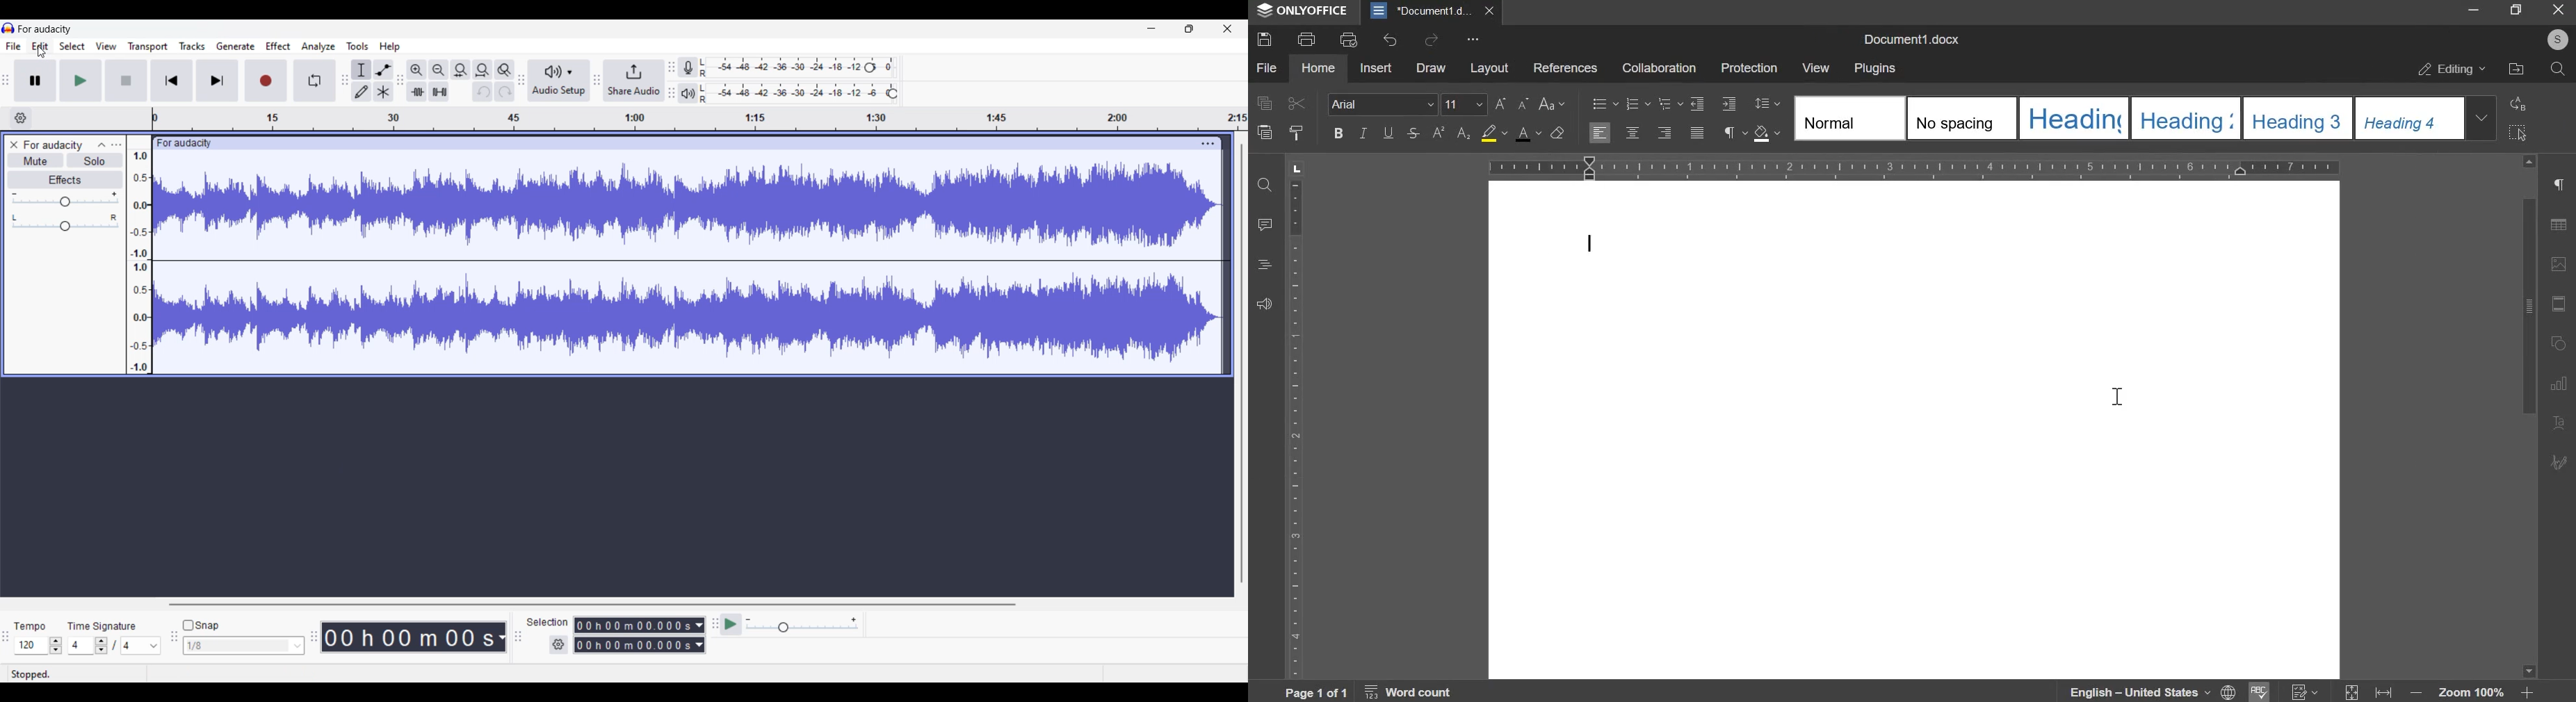 The height and width of the screenshot is (728, 2576). Describe the element at coordinates (362, 92) in the screenshot. I see `Draw tool` at that location.